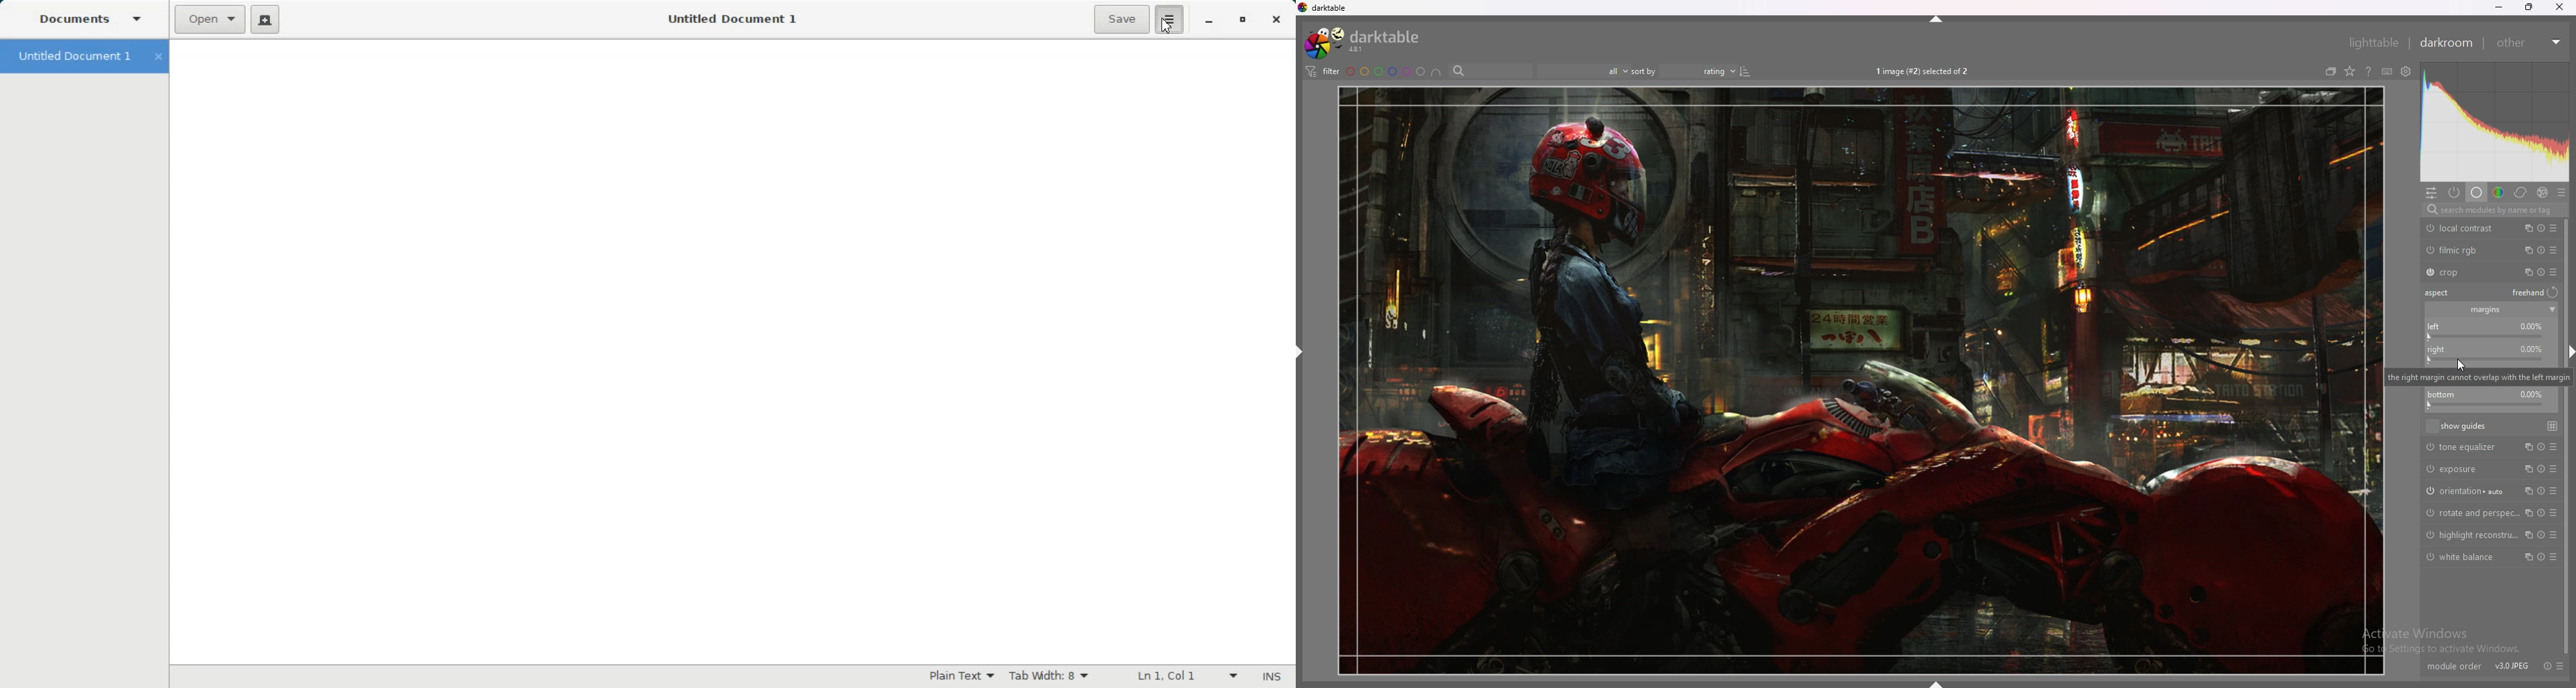 The height and width of the screenshot is (700, 2576). What do you see at coordinates (2455, 193) in the screenshot?
I see `active modules` at bounding box center [2455, 193].